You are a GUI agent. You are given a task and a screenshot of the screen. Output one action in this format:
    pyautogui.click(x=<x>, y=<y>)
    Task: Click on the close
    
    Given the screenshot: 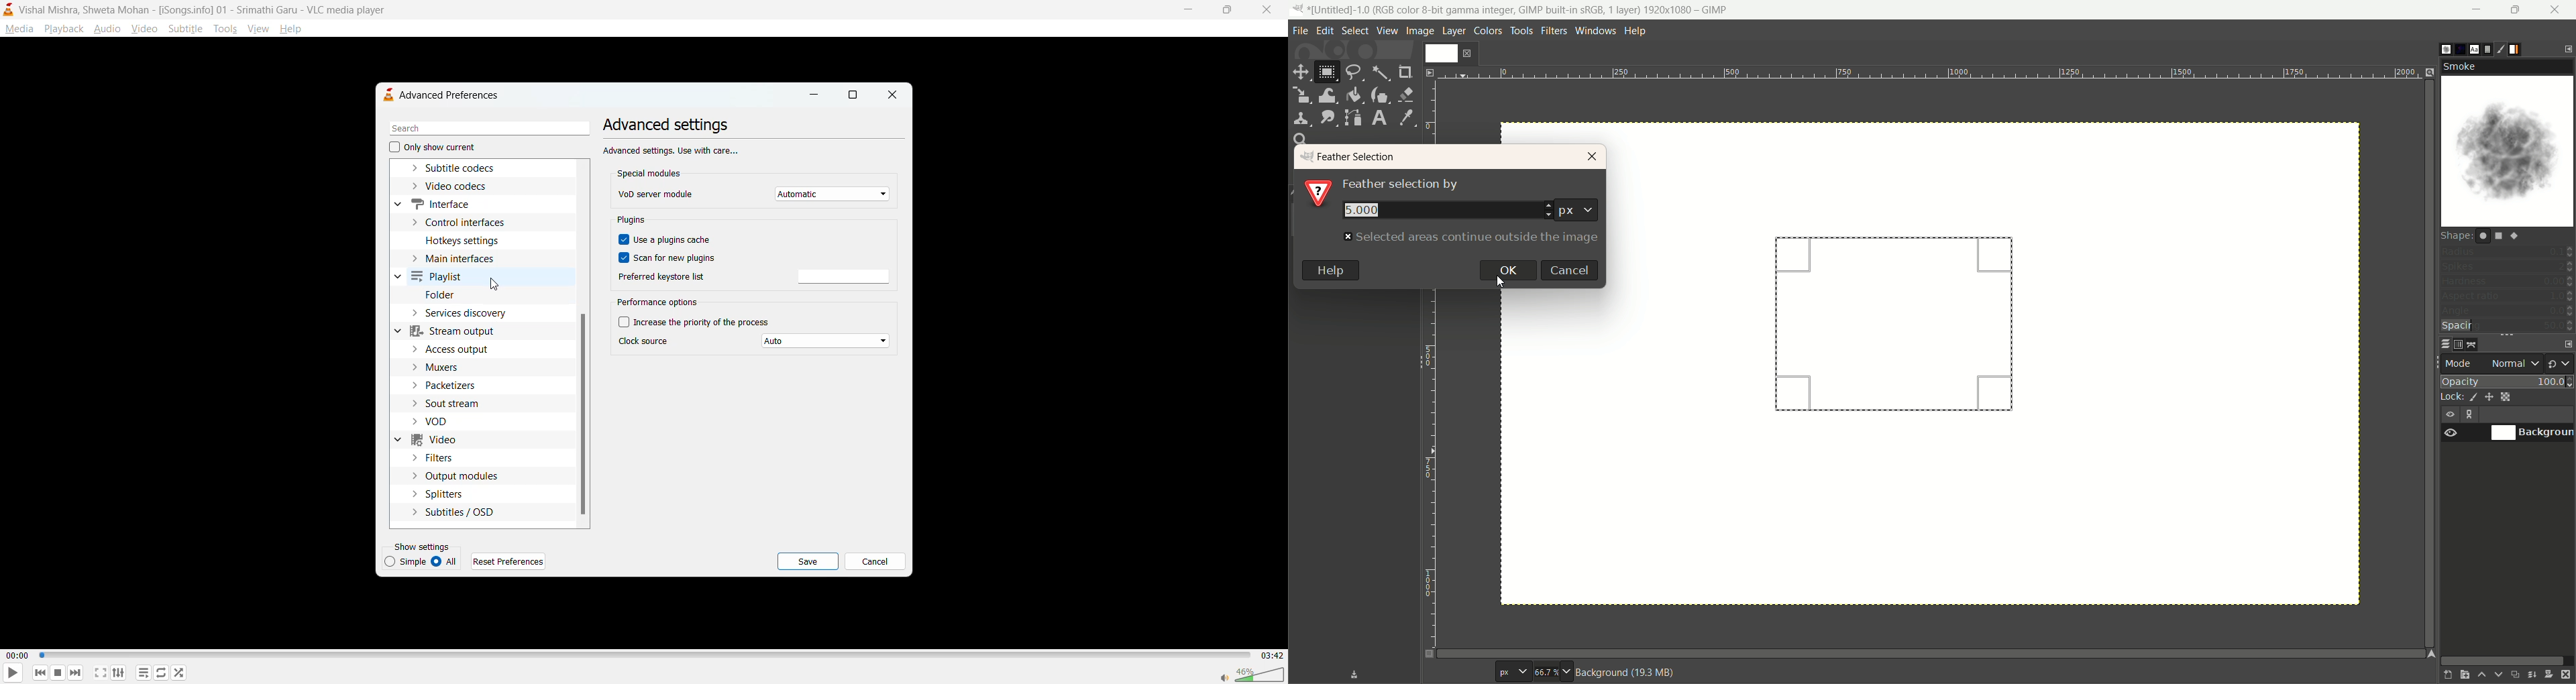 What is the action you would take?
    pyautogui.click(x=890, y=95)
    